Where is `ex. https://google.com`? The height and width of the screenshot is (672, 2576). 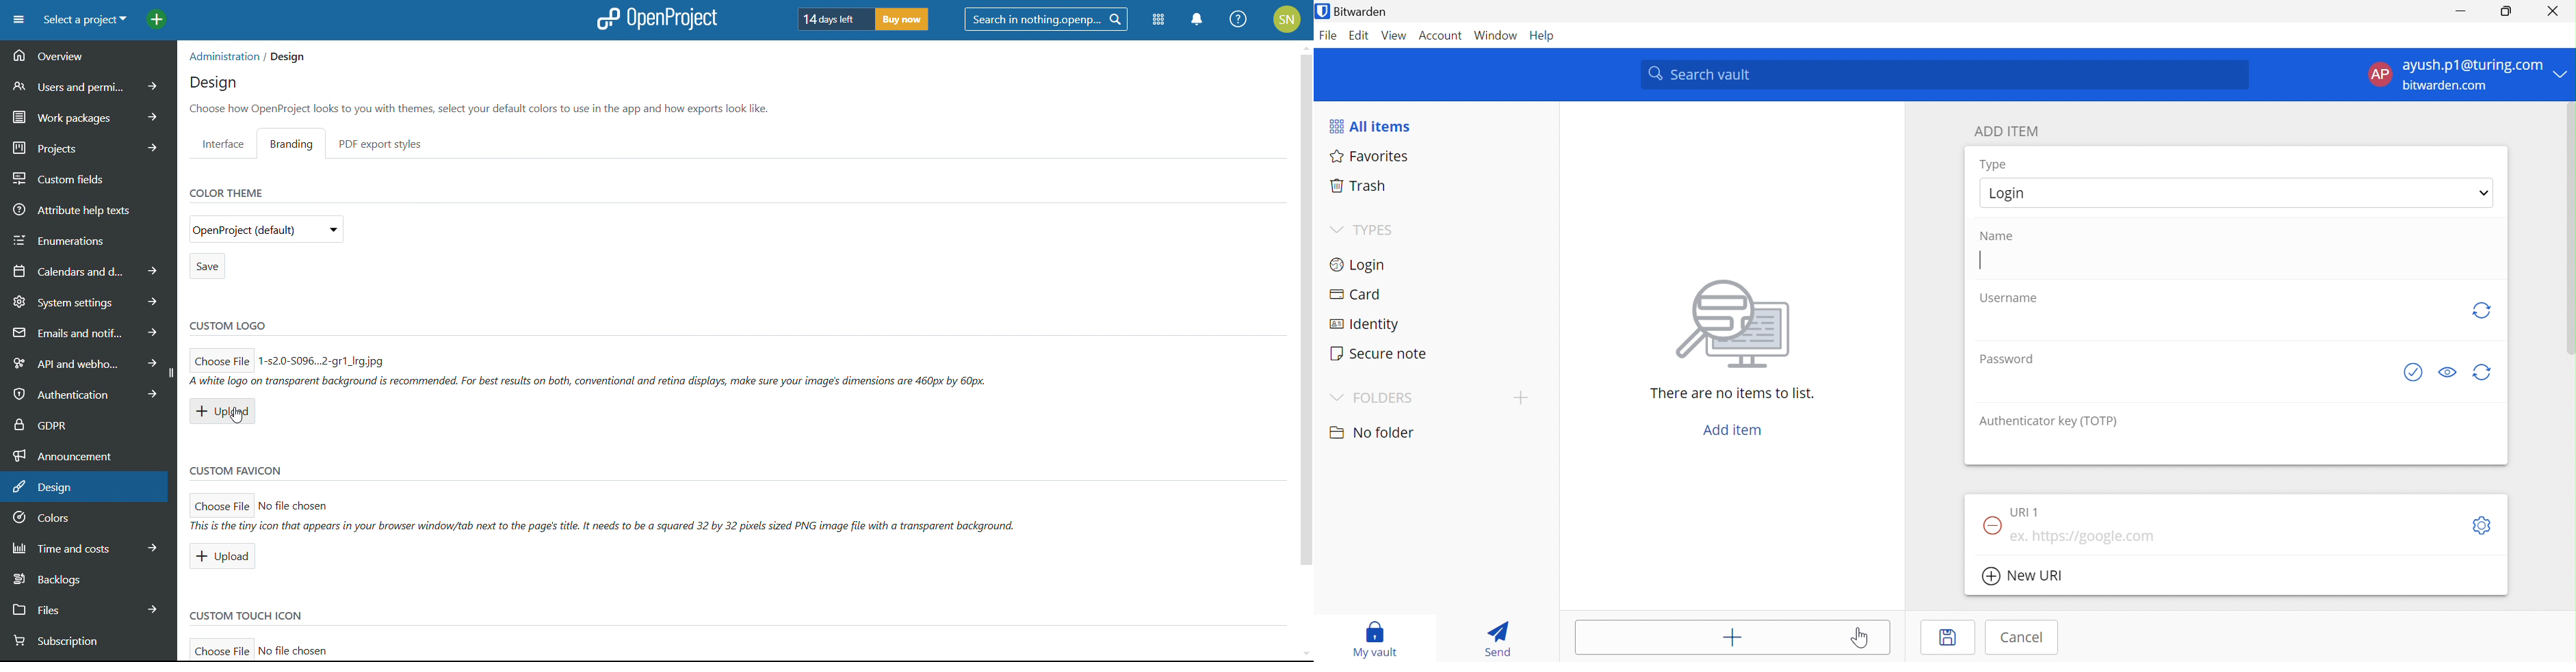
ex. https://google.com is located at coordinates (2085, 536).